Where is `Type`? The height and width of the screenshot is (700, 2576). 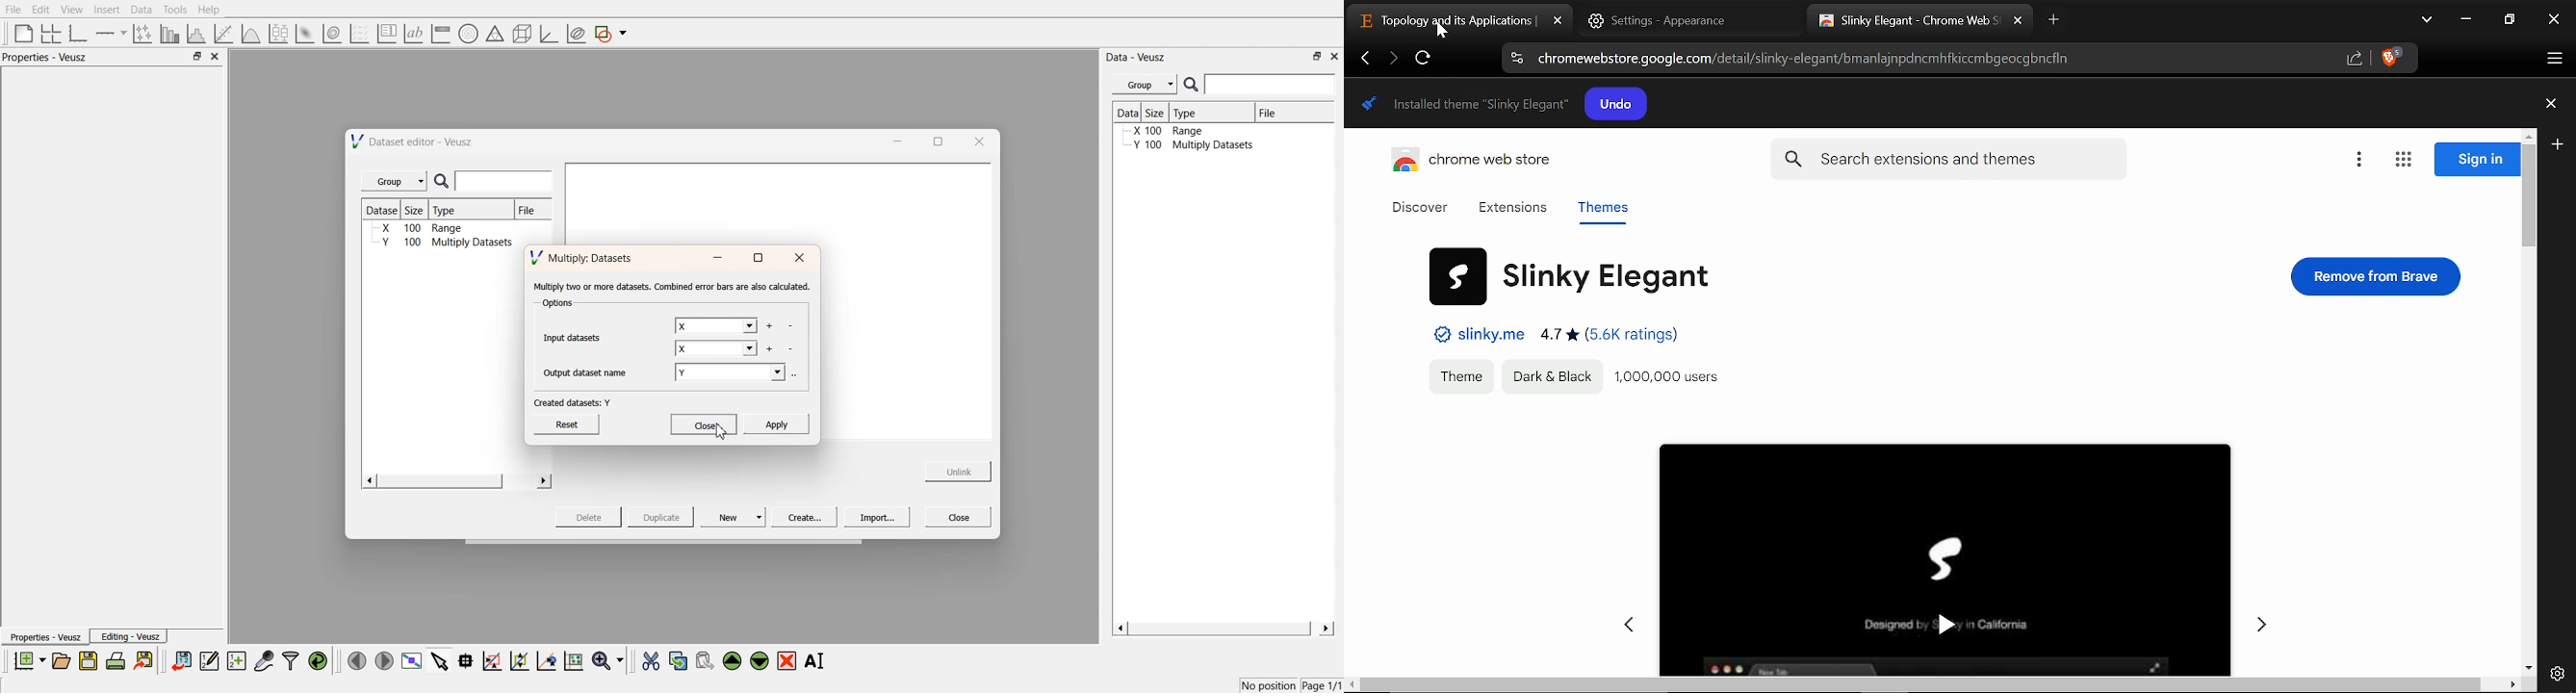
Type is located at coordinates (1210, 113).